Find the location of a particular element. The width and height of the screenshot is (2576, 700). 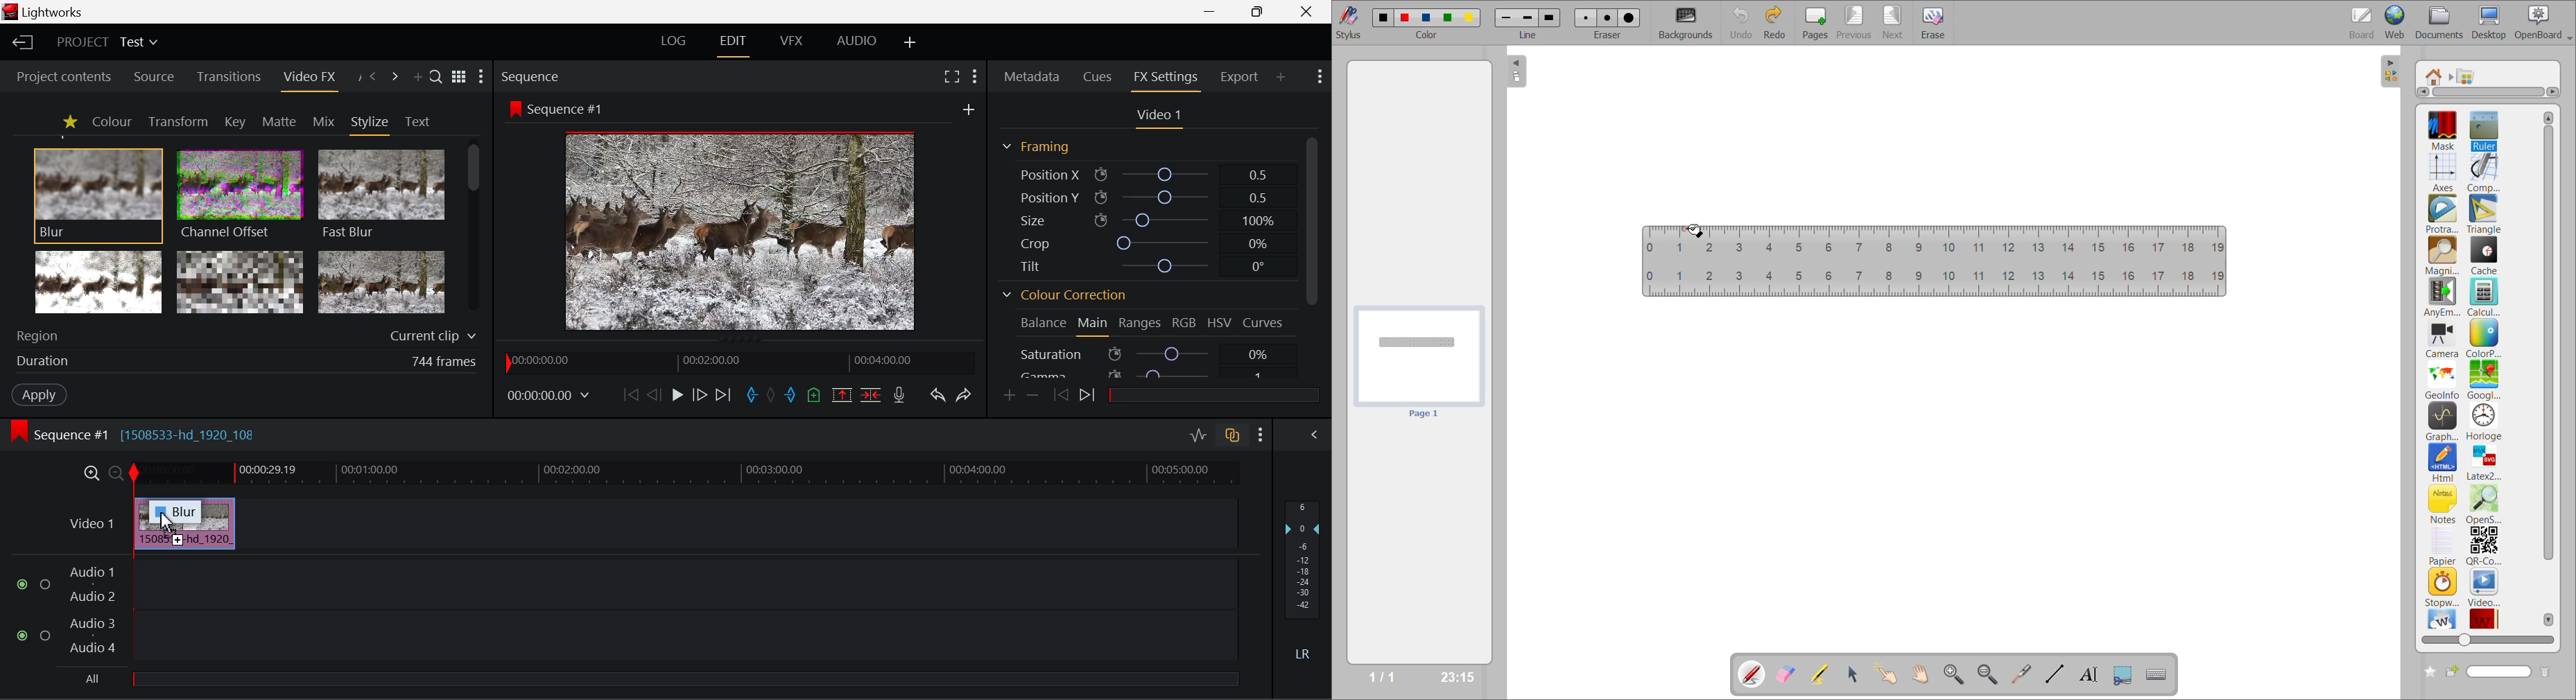

ruler is located at coordinates (1934, 262).